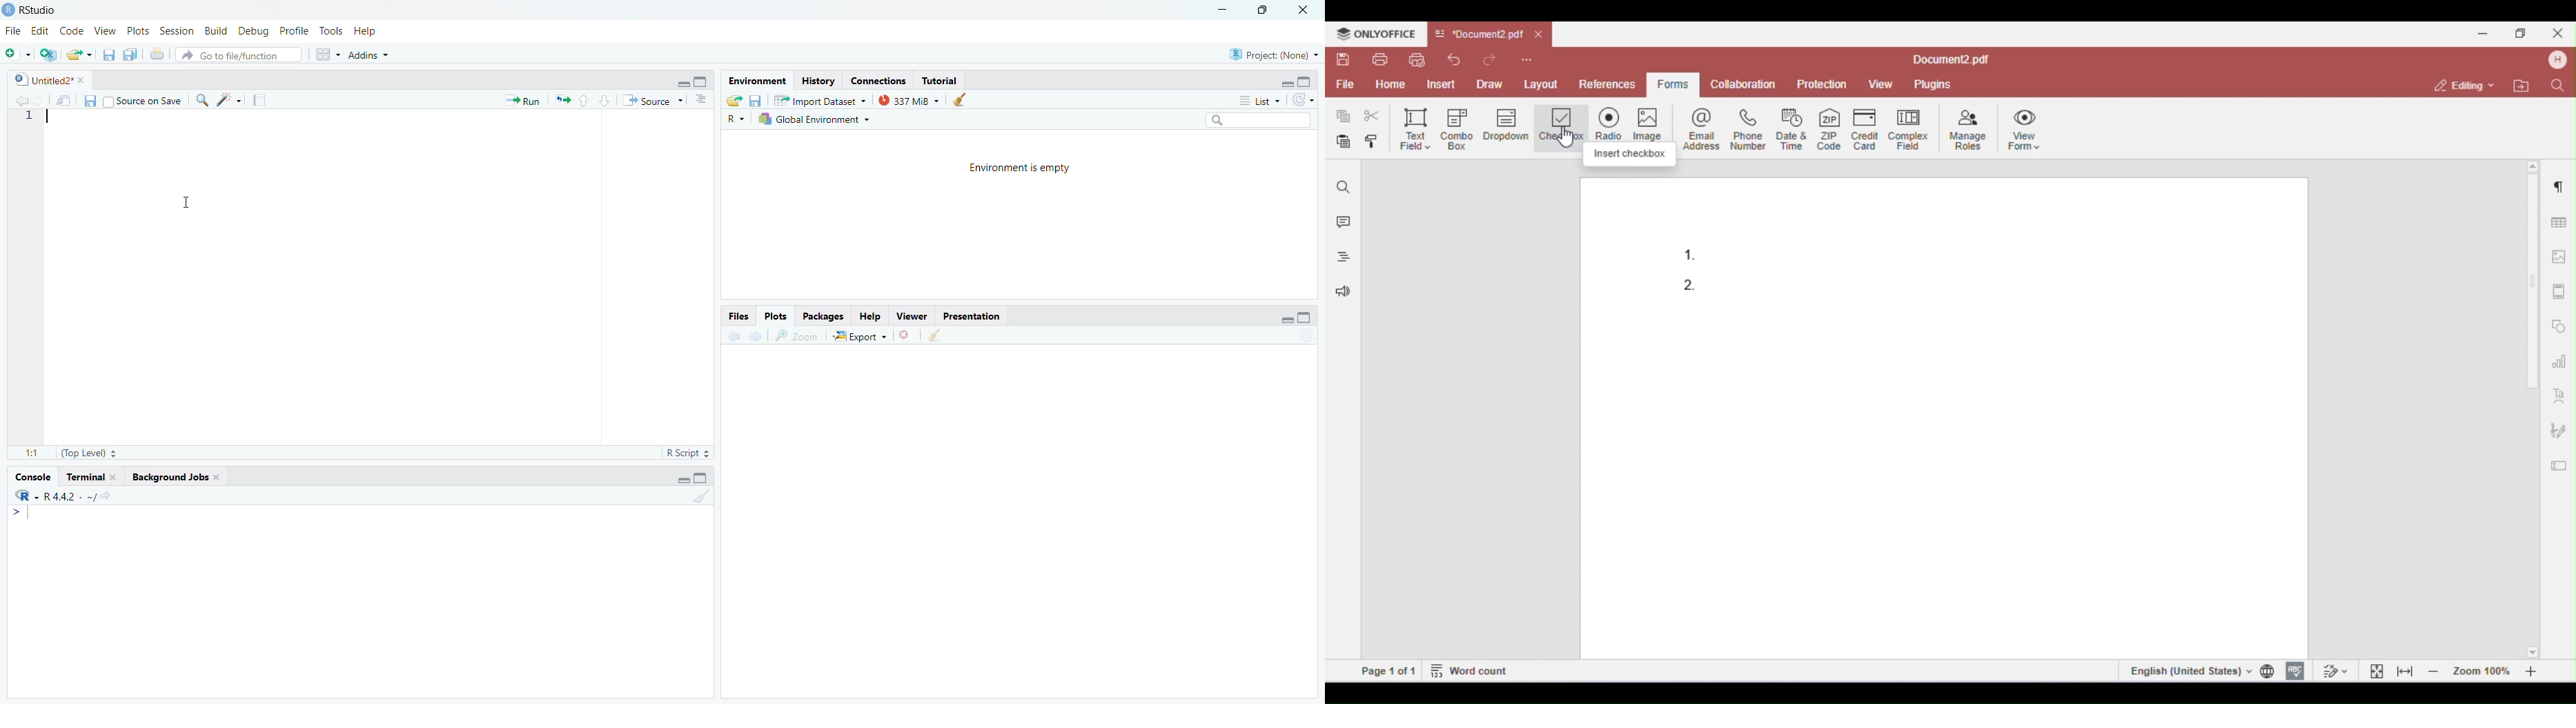 This screenshot has height=728, width=2576. I want to click on Session, so click(177, 32).